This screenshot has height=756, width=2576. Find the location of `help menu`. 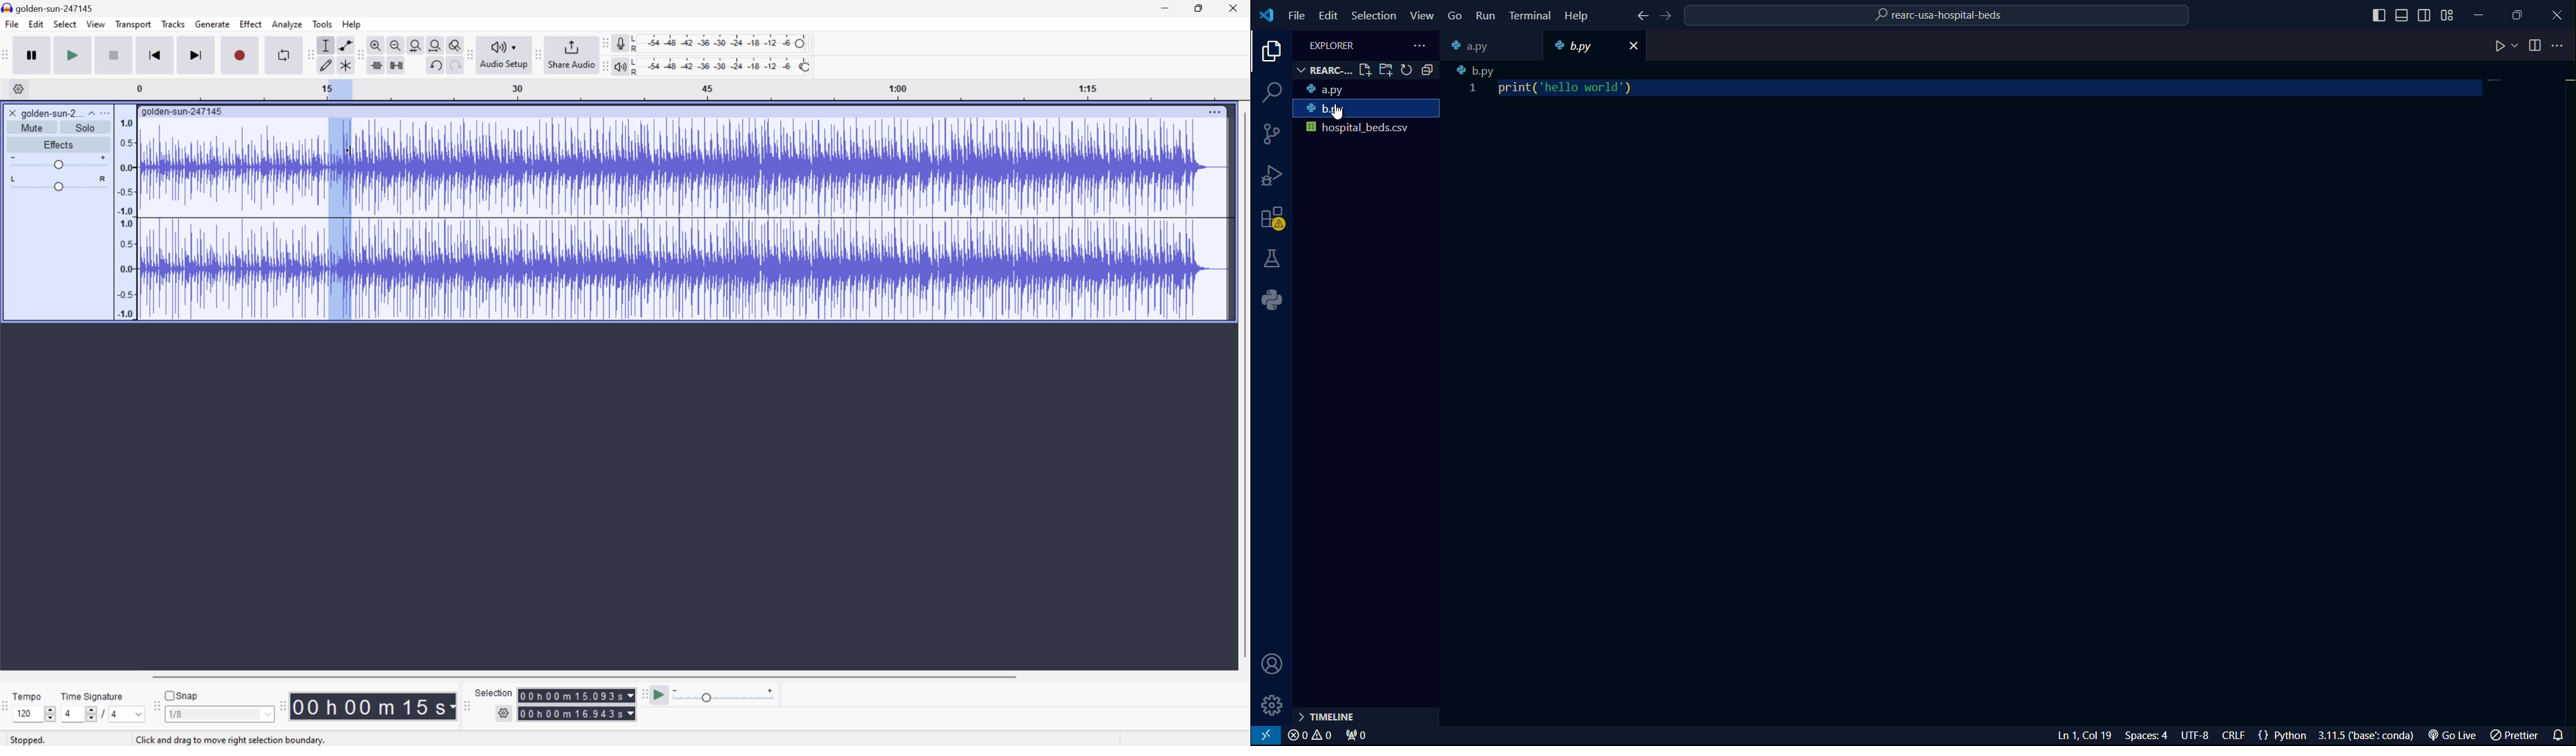

help menu is located at coordinates (1577, 15).